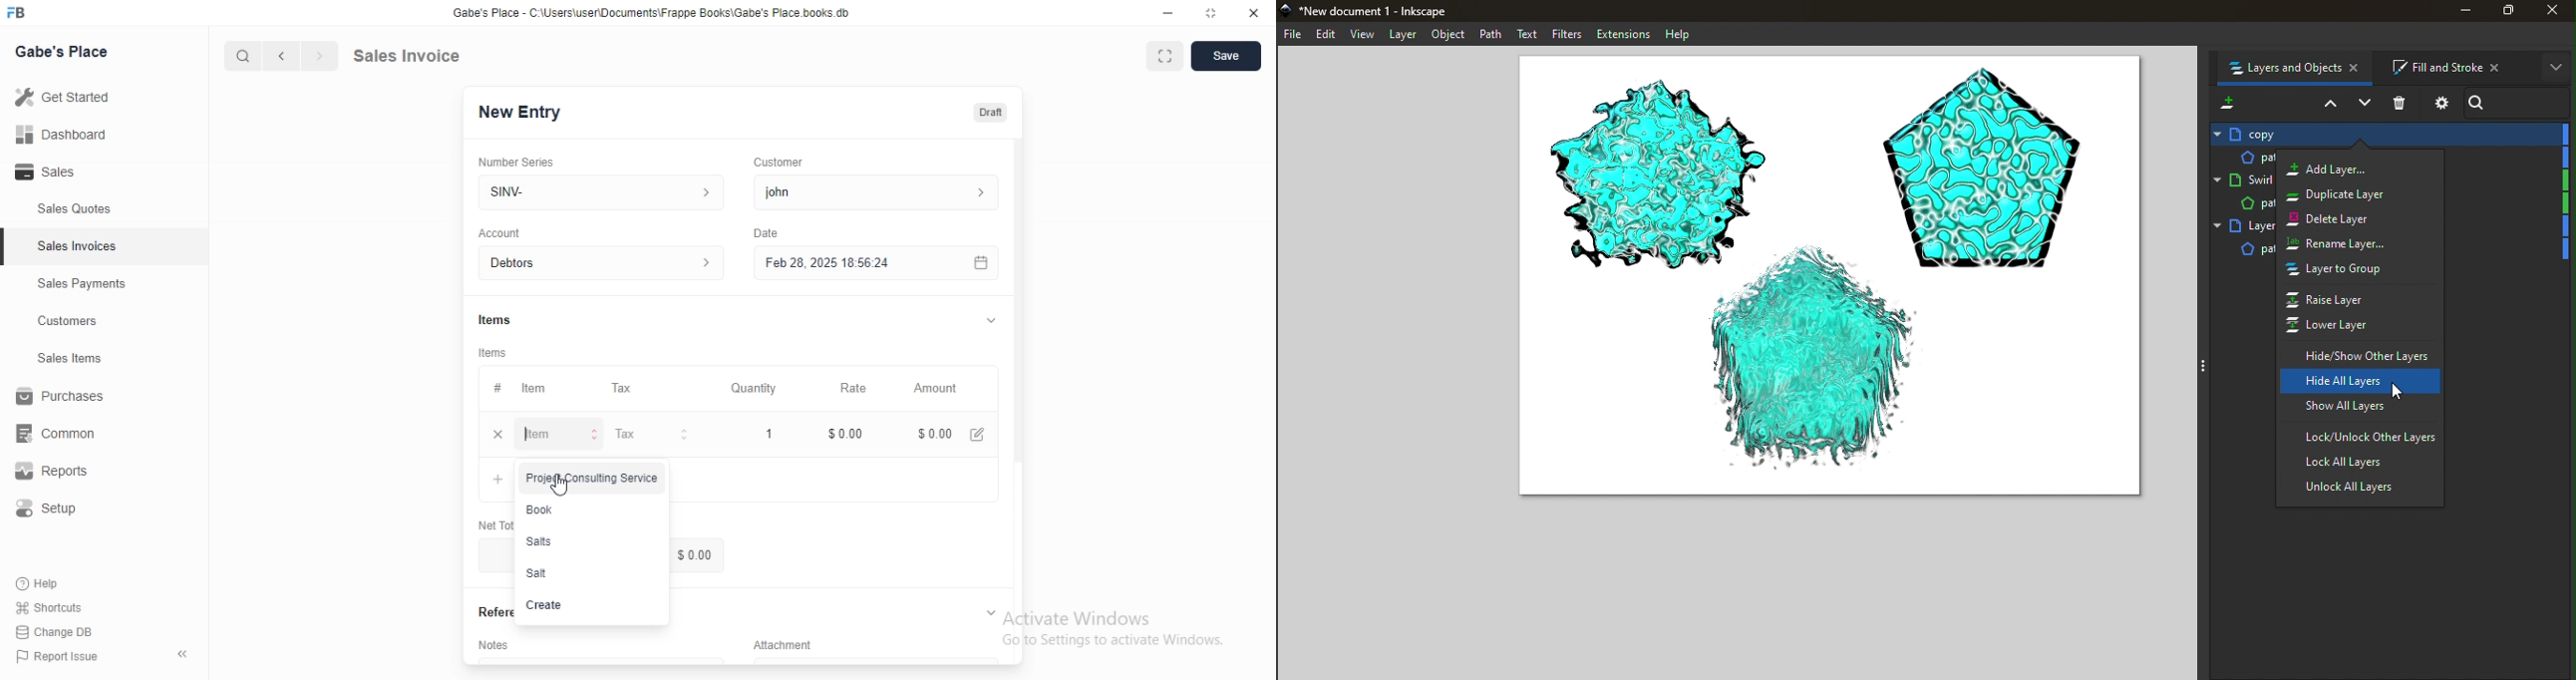 The height and width of the screenshot is (700, 2576). Describe the element at coordinates (992, 113) in the screenshot. I see `Draft` at that location.